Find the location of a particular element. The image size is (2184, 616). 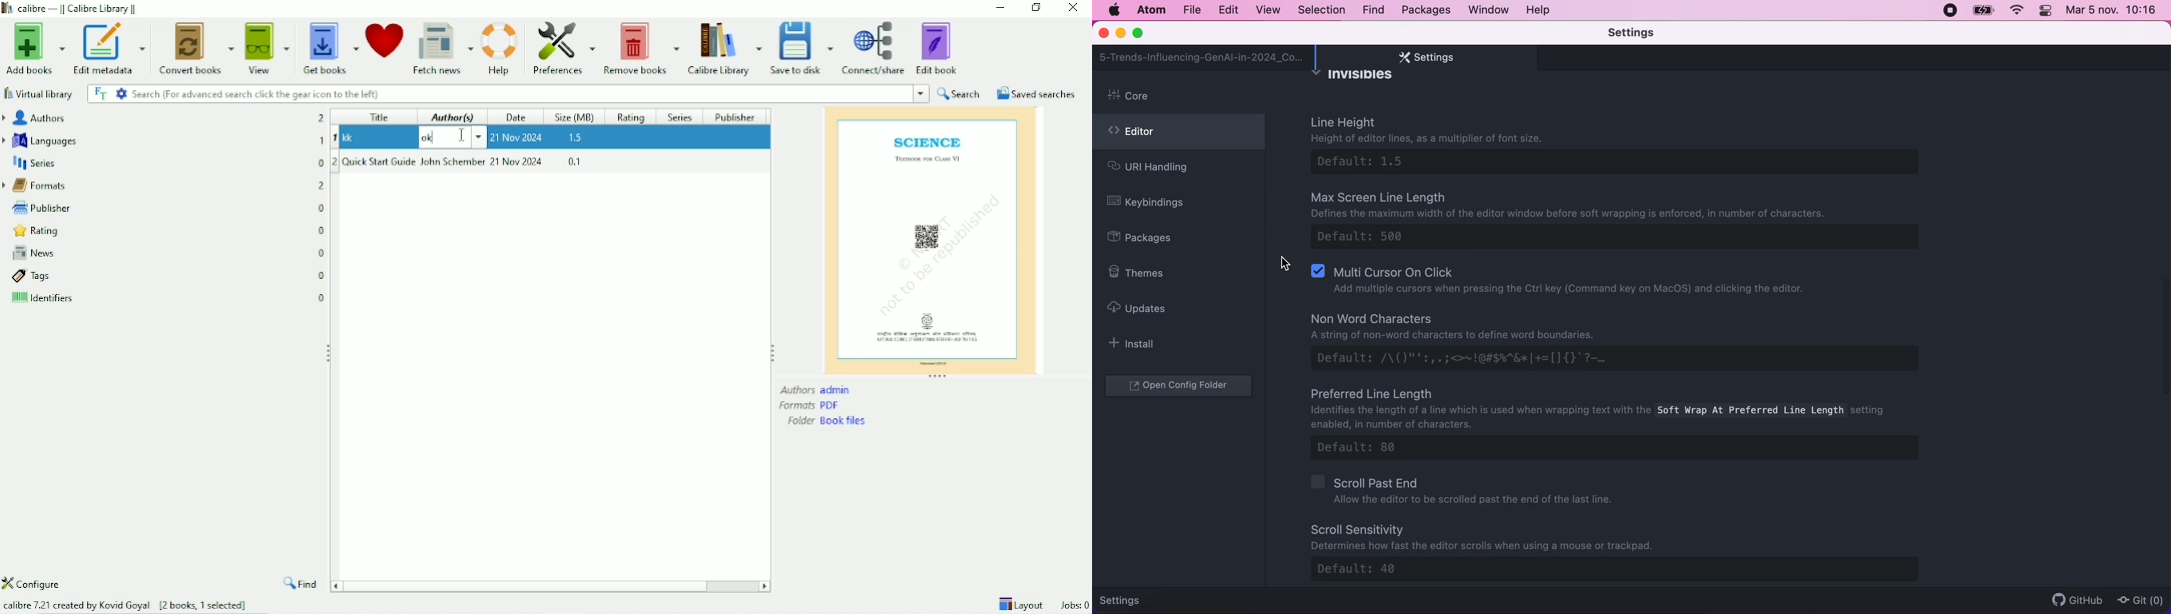

Saved searches is located at coordinates (1036, 93).